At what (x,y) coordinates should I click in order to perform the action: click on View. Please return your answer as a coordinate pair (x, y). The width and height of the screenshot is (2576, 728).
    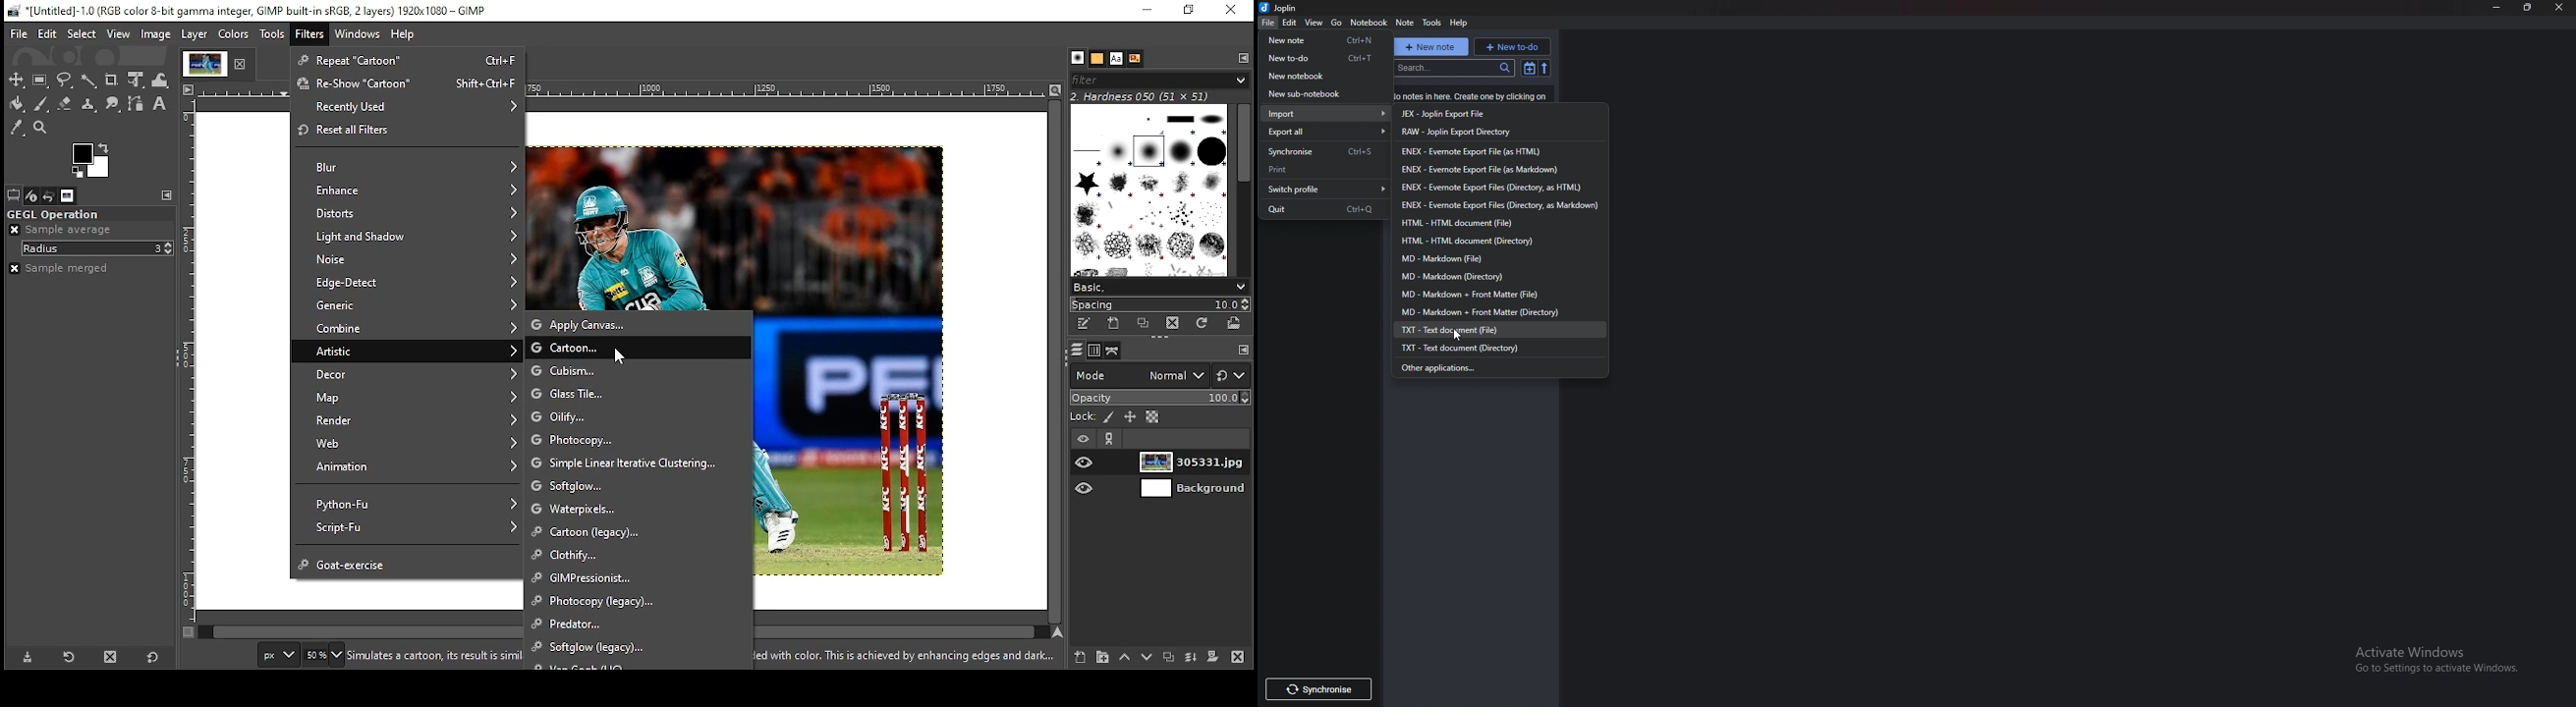
    Looking at the image, I should click on (1315, 23).